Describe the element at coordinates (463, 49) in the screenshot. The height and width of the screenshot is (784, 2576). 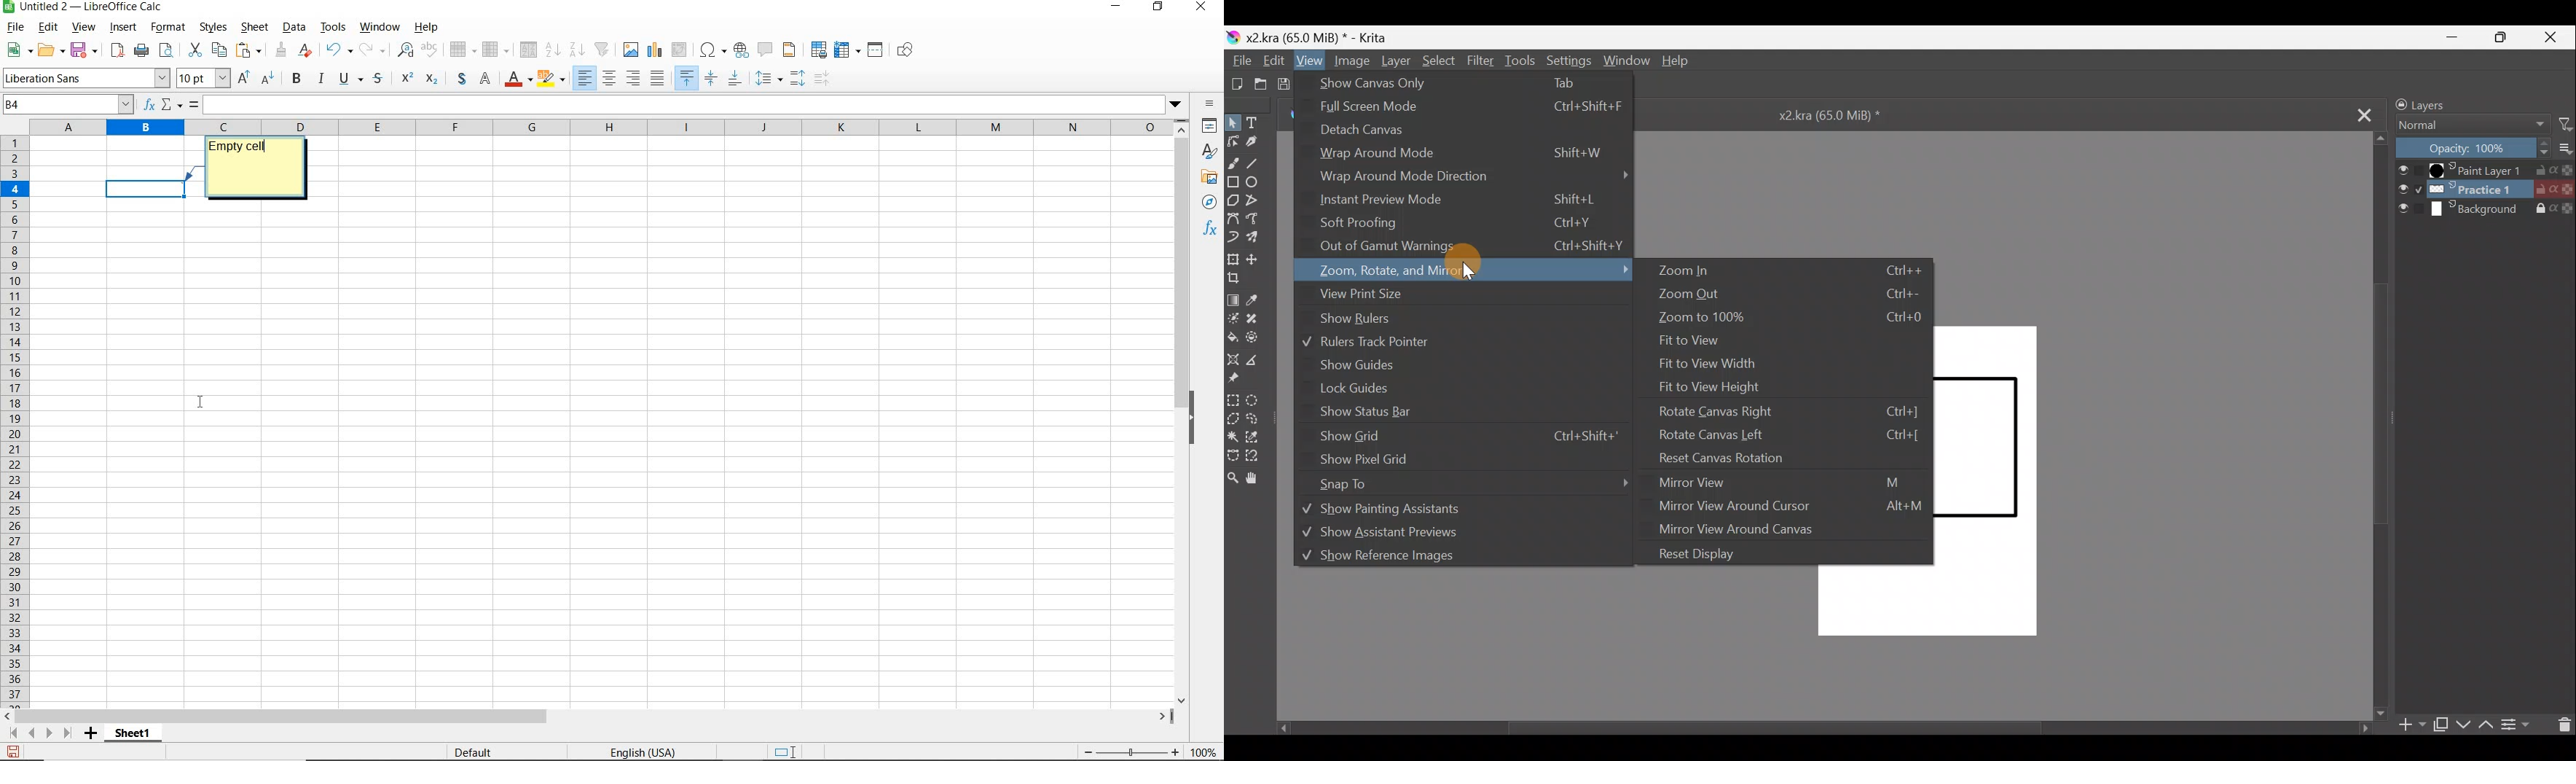
I see `row` at that location.